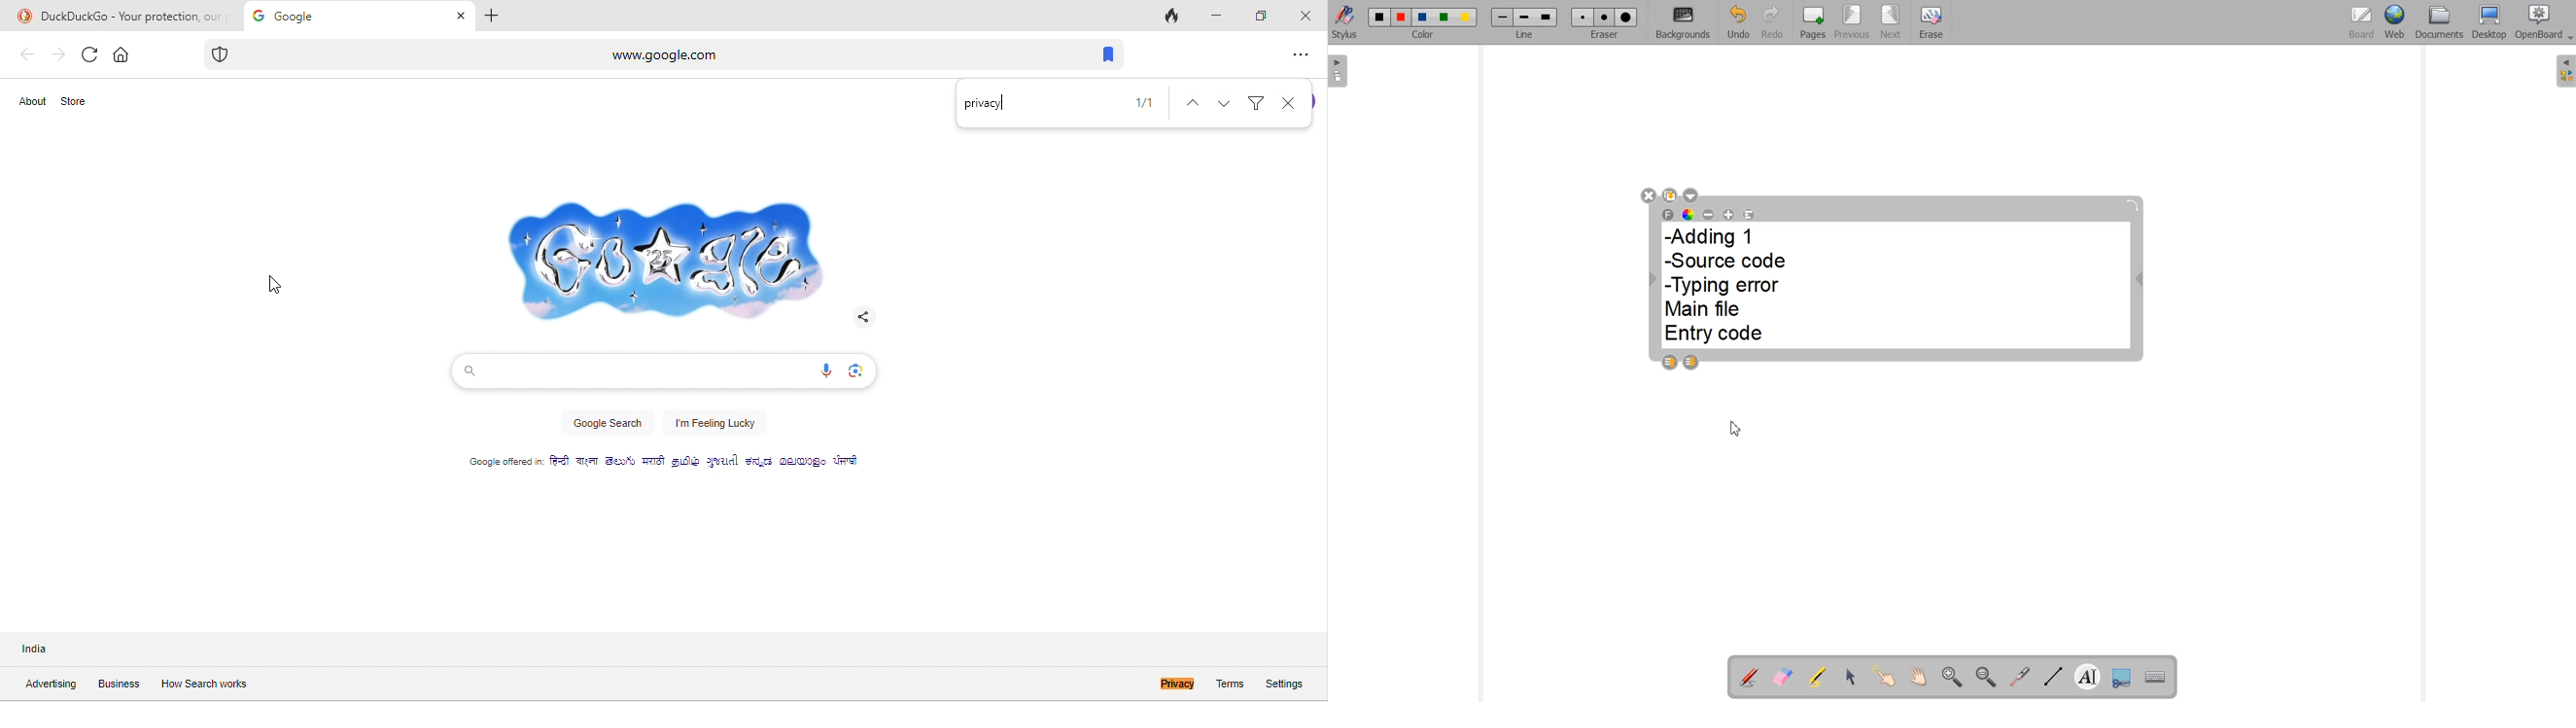 Image resolution: width=2576 pixels, height=728 pixels. What do you see at coordinates (1749, 215) in the screenshot?
I see `Text Alignment` at bounding box center [1749, 215].